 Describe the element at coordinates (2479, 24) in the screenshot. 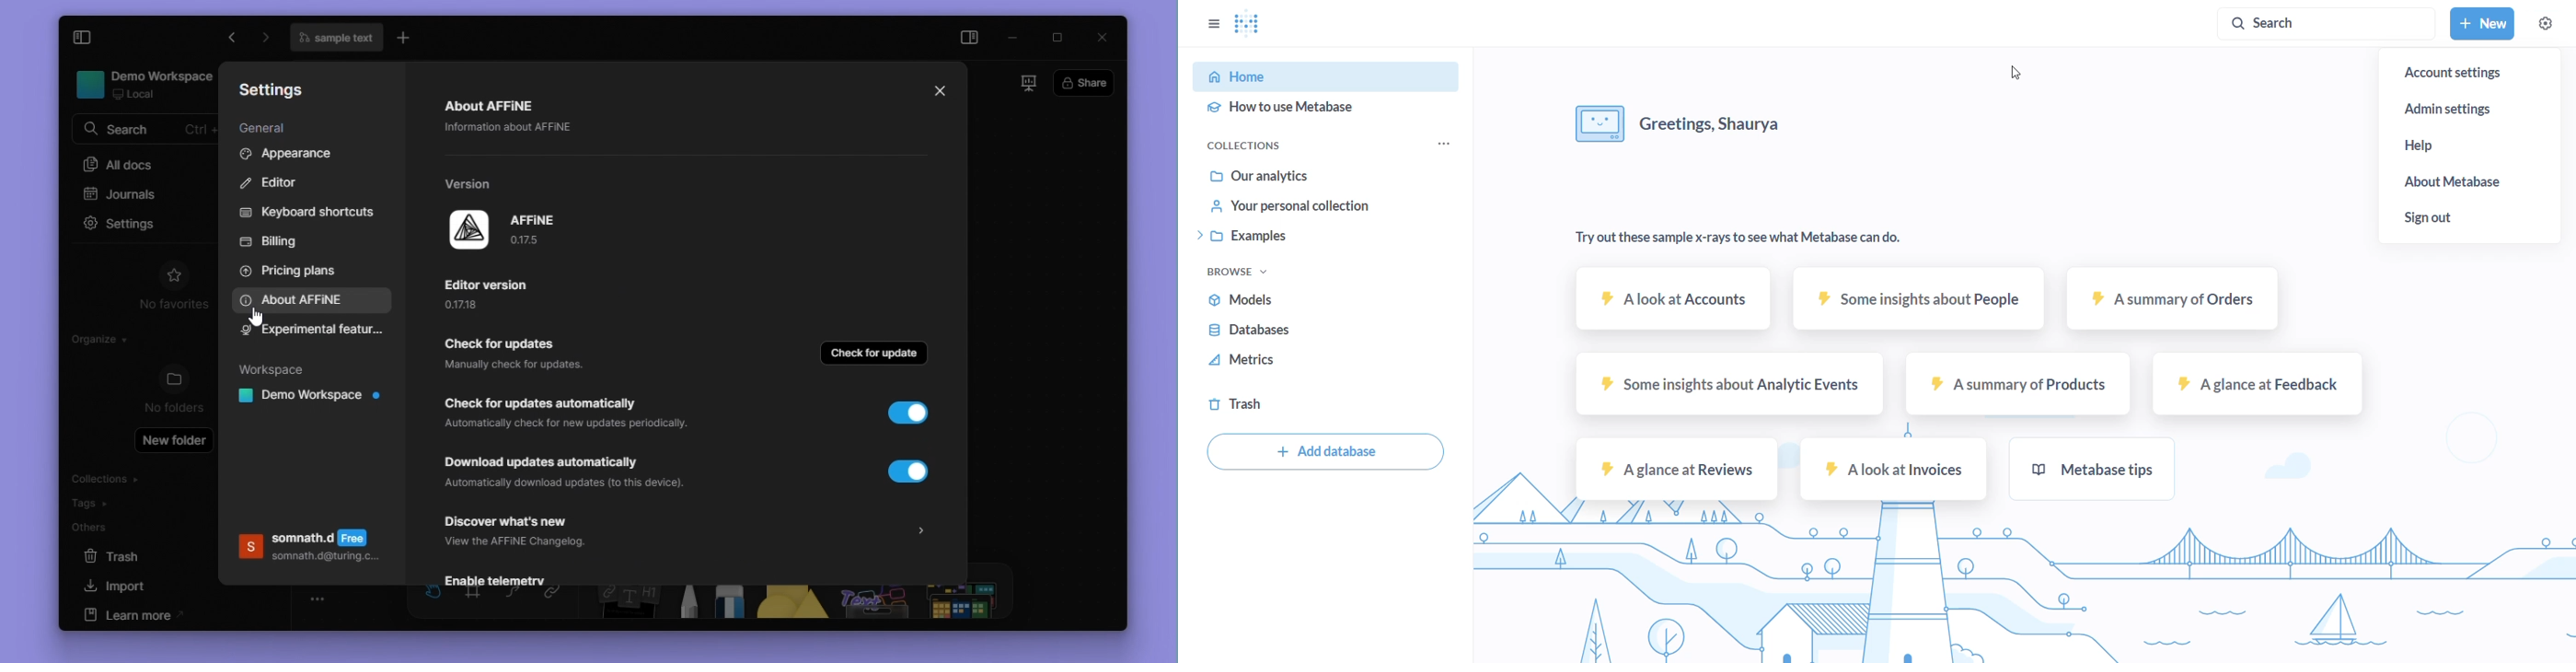

I see `add new` at that location.